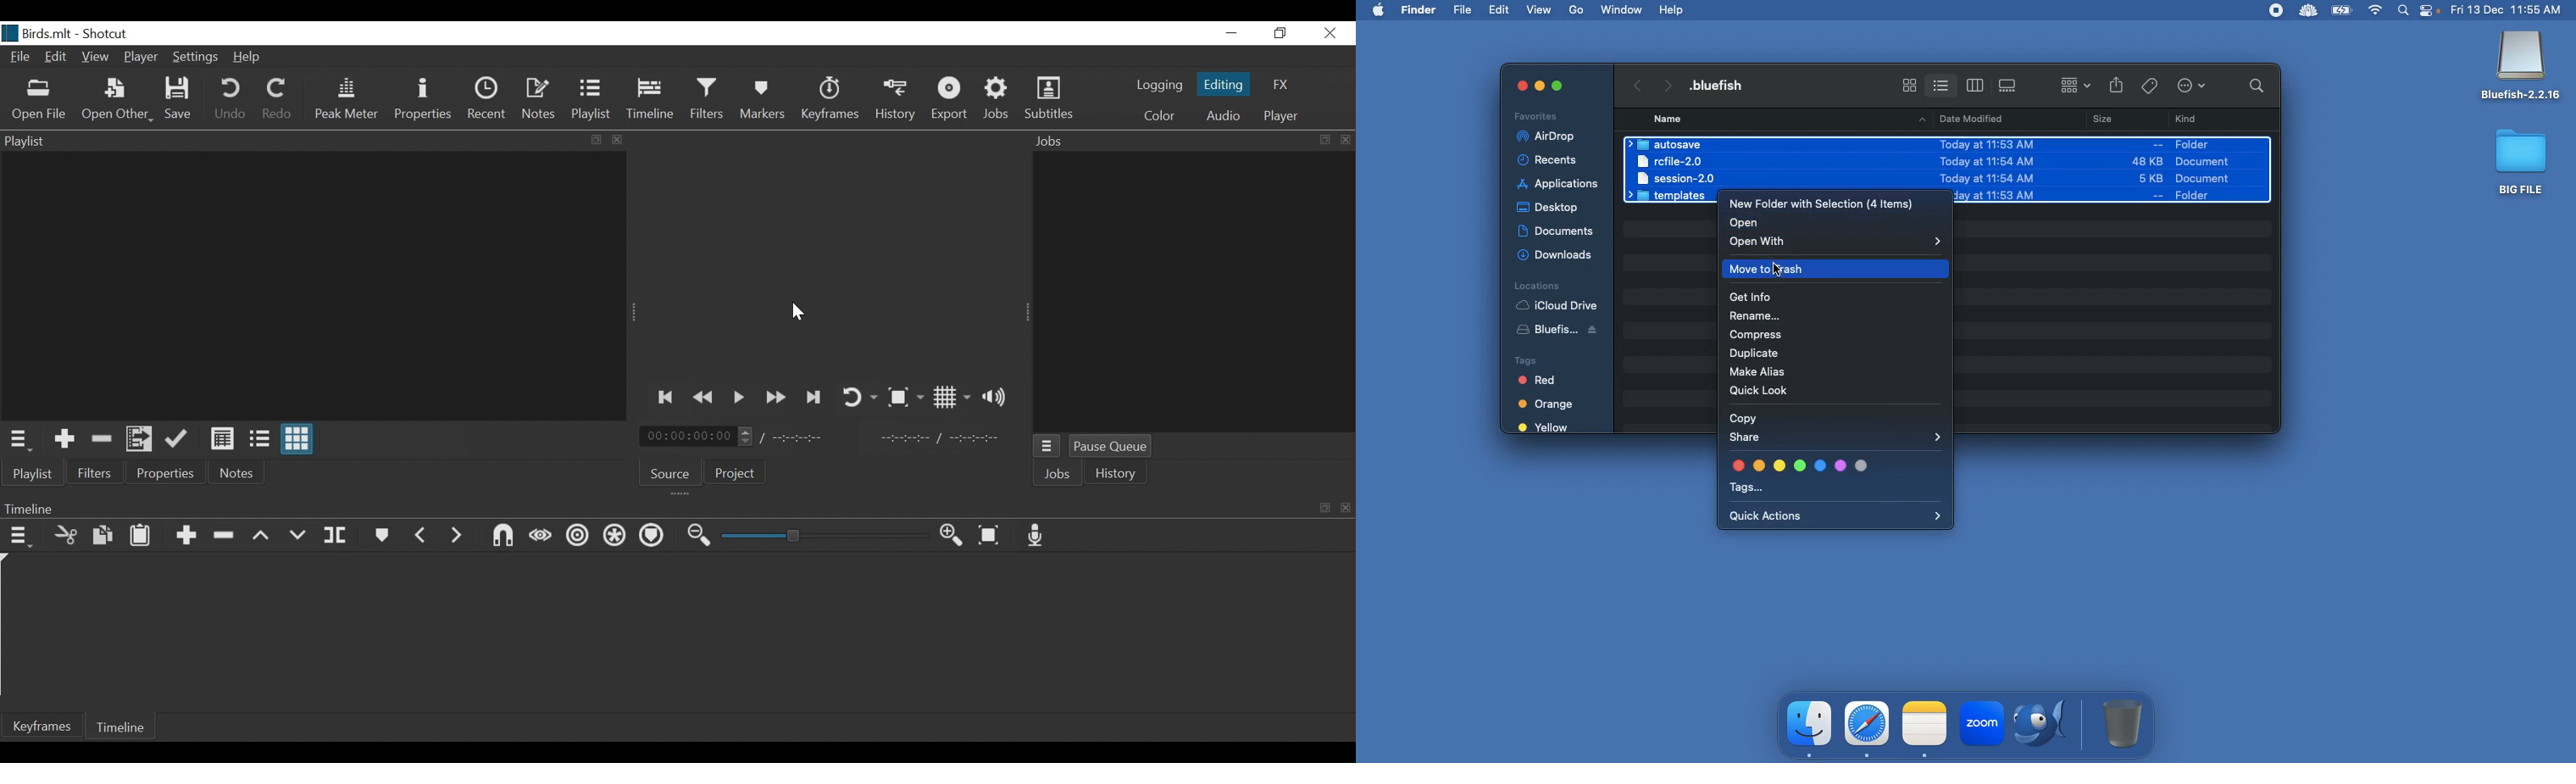 This screenshot has height=784, width=2576. Describe the element at coordinates (222, 439) in the screenshot. I see `View as Detail` at that location.